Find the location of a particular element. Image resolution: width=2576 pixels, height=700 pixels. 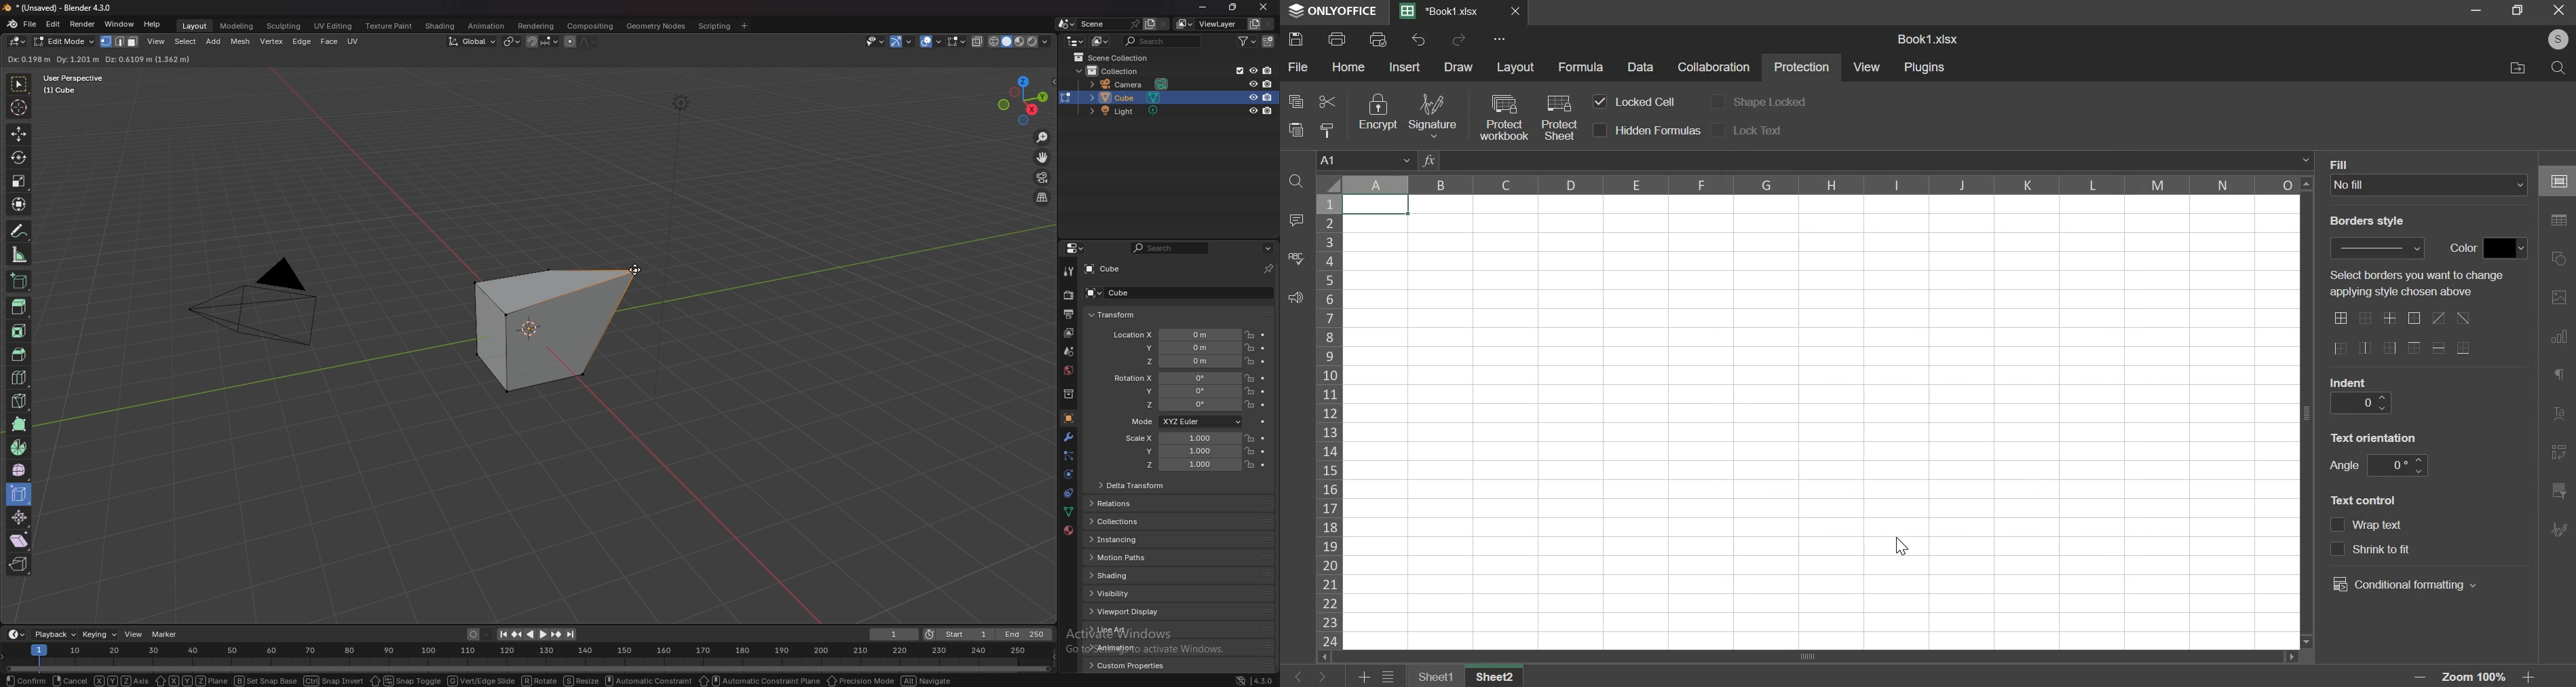

info is located at coordinates (103, 58).